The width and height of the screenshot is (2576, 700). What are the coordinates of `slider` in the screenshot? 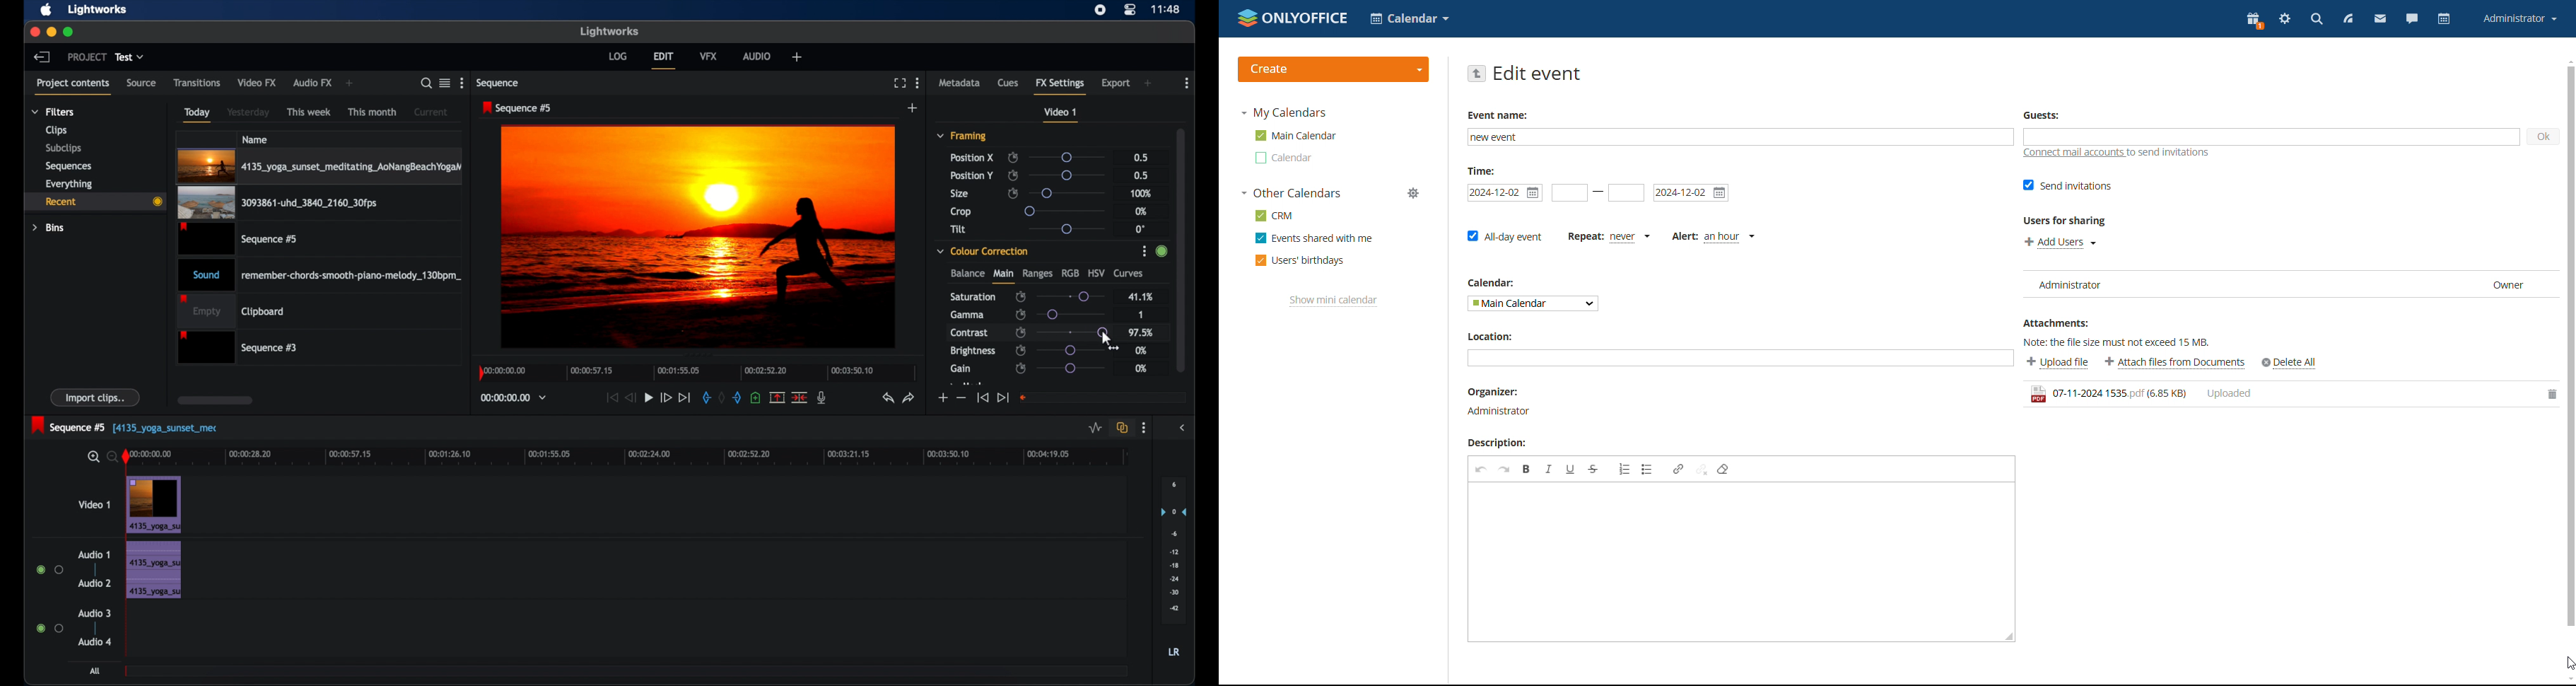 It's located at (1066, 157).